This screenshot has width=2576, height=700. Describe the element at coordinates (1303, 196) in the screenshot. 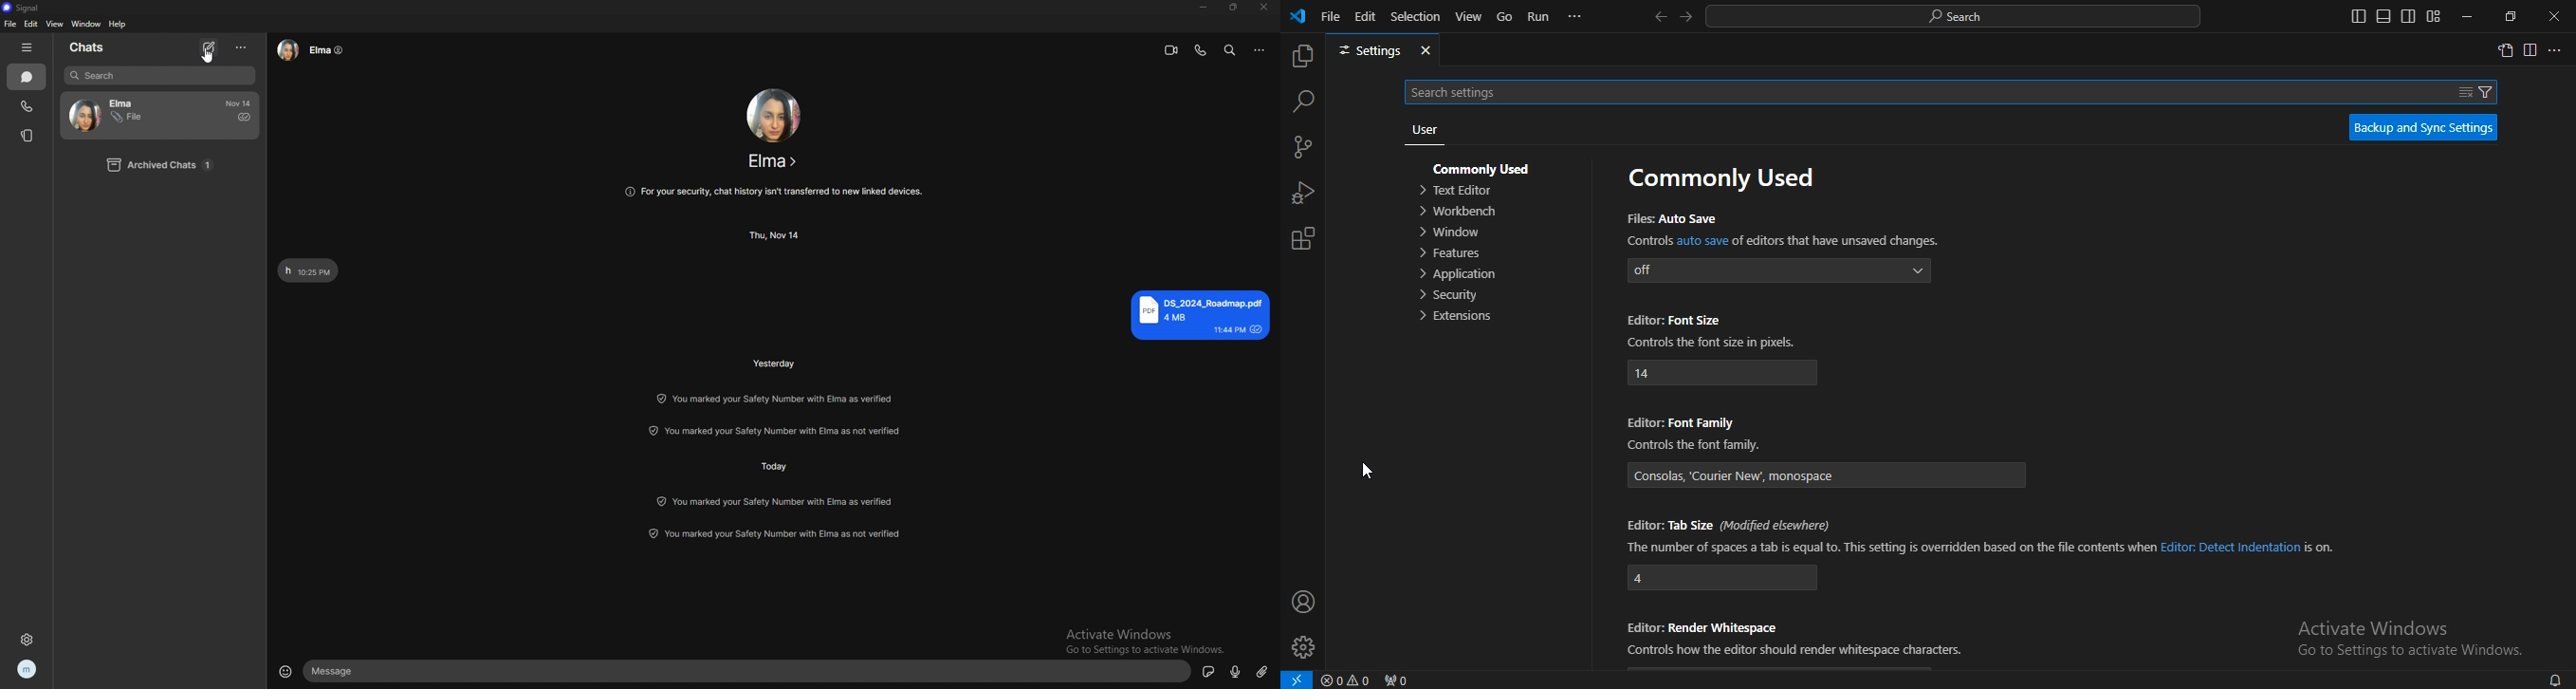

I see `run and debug` at that location.